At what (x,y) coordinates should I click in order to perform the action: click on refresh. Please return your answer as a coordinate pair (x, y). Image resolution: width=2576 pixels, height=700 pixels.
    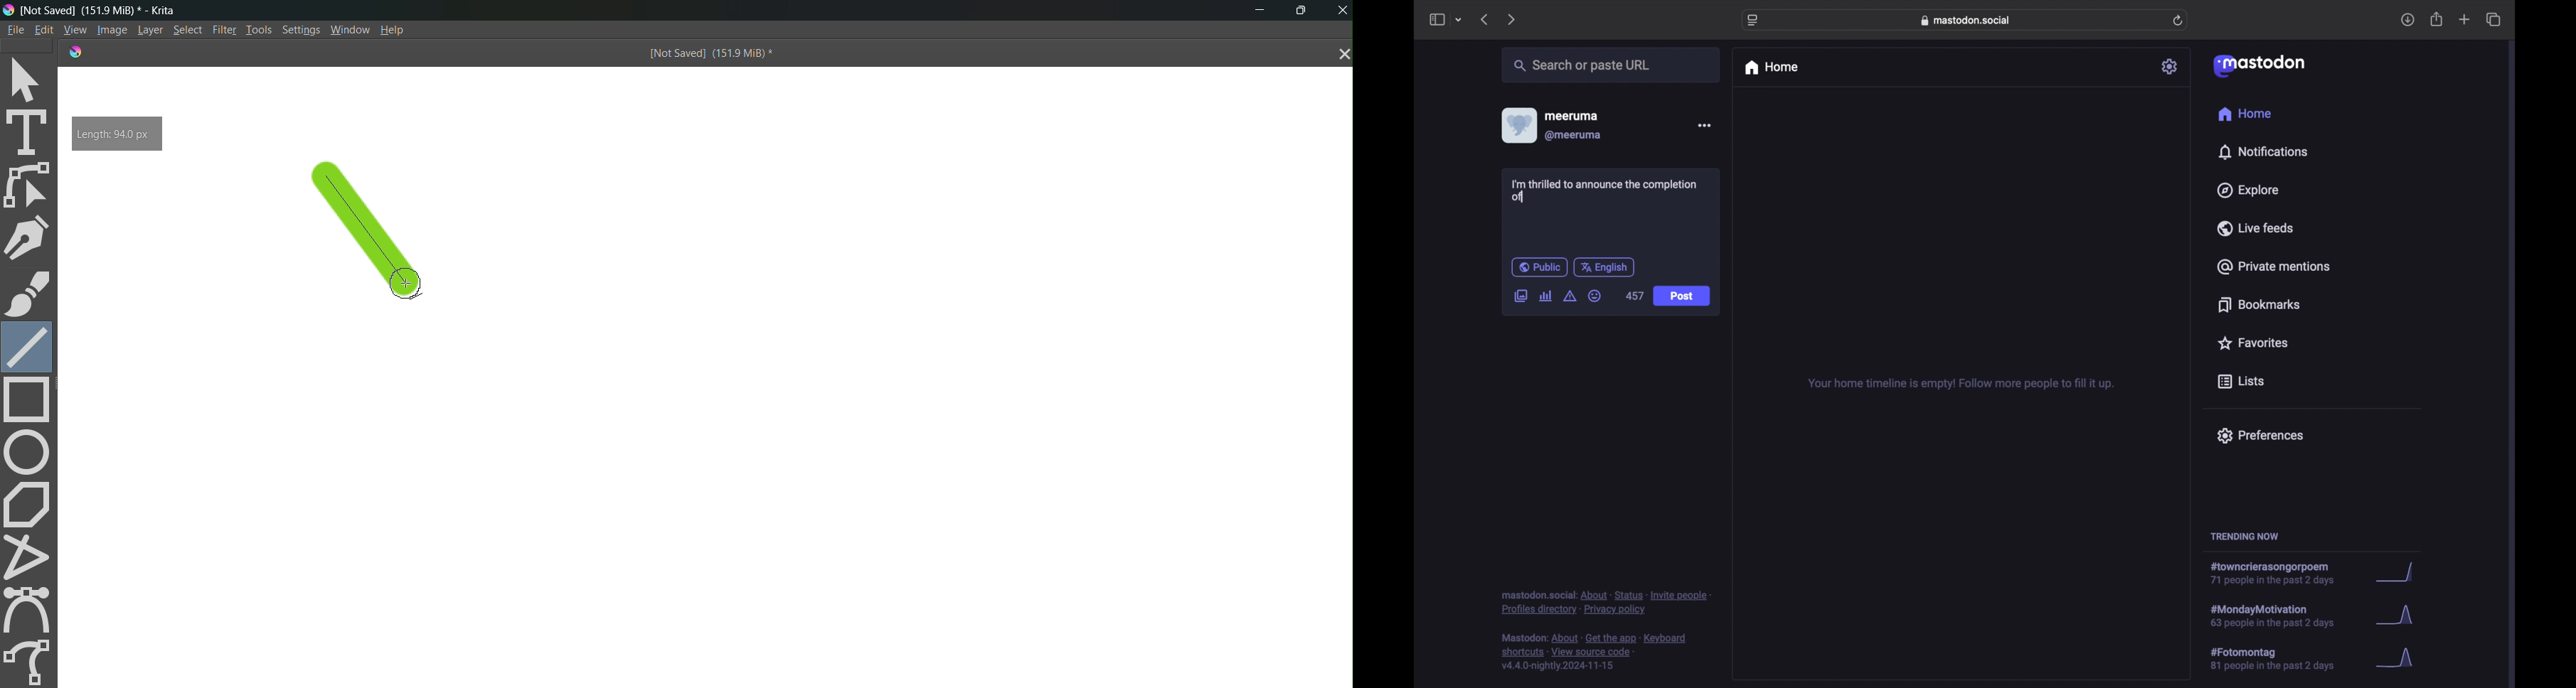
    Looking at the image, I should click on (2178, 20).